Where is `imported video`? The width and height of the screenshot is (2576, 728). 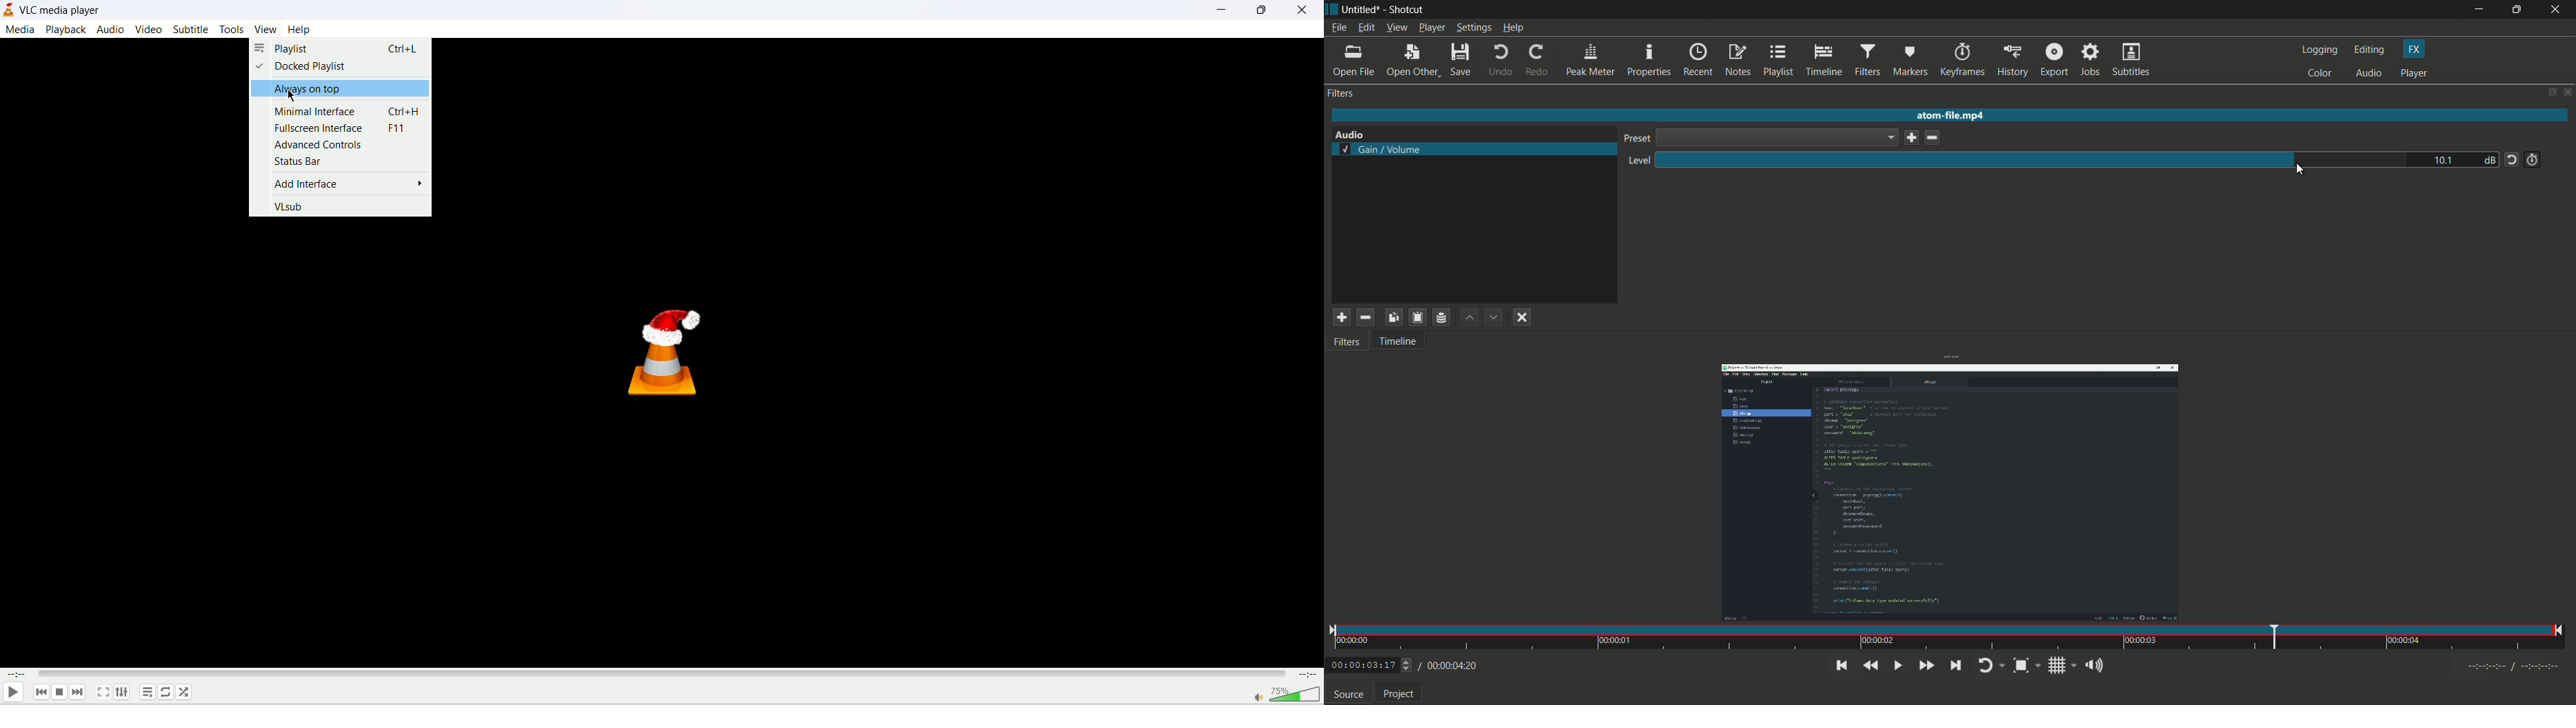
imported video is located at coordinates (1950, 494).